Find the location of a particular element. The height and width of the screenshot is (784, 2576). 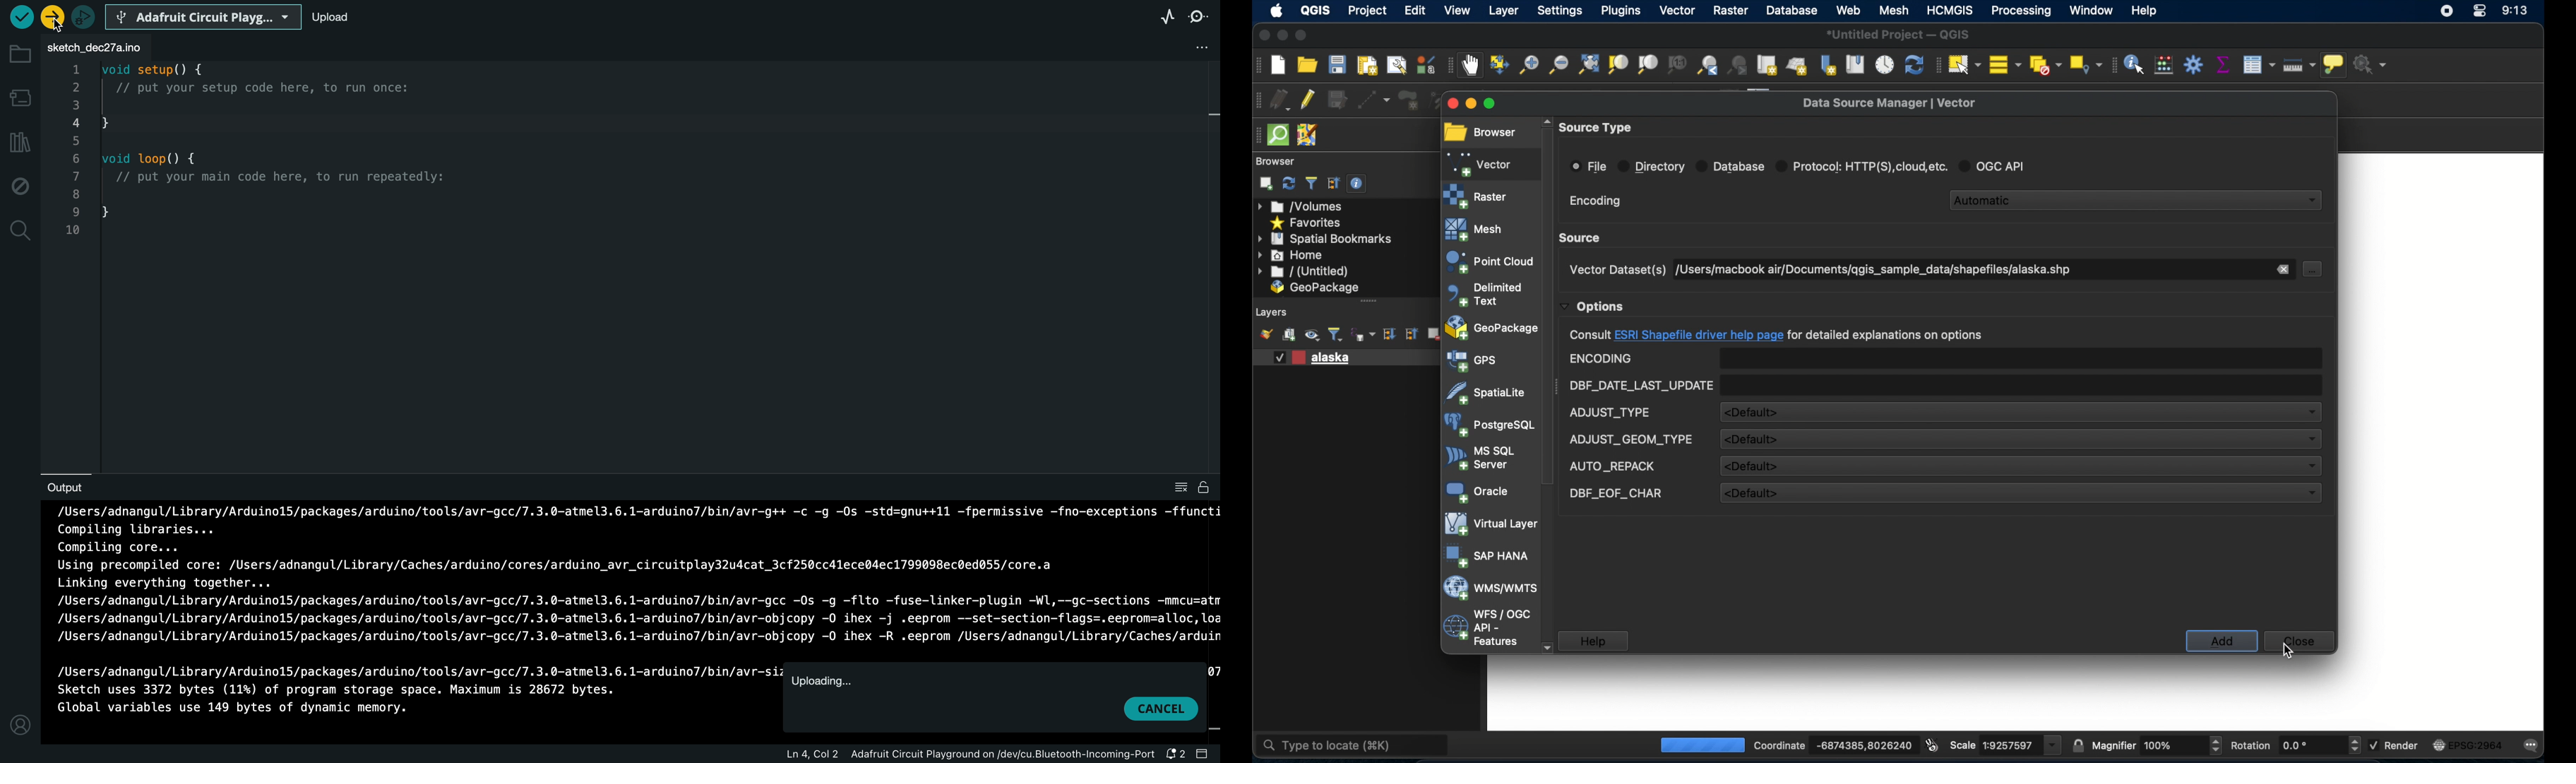

add polygon feature is located at coordinates (1406, 98).